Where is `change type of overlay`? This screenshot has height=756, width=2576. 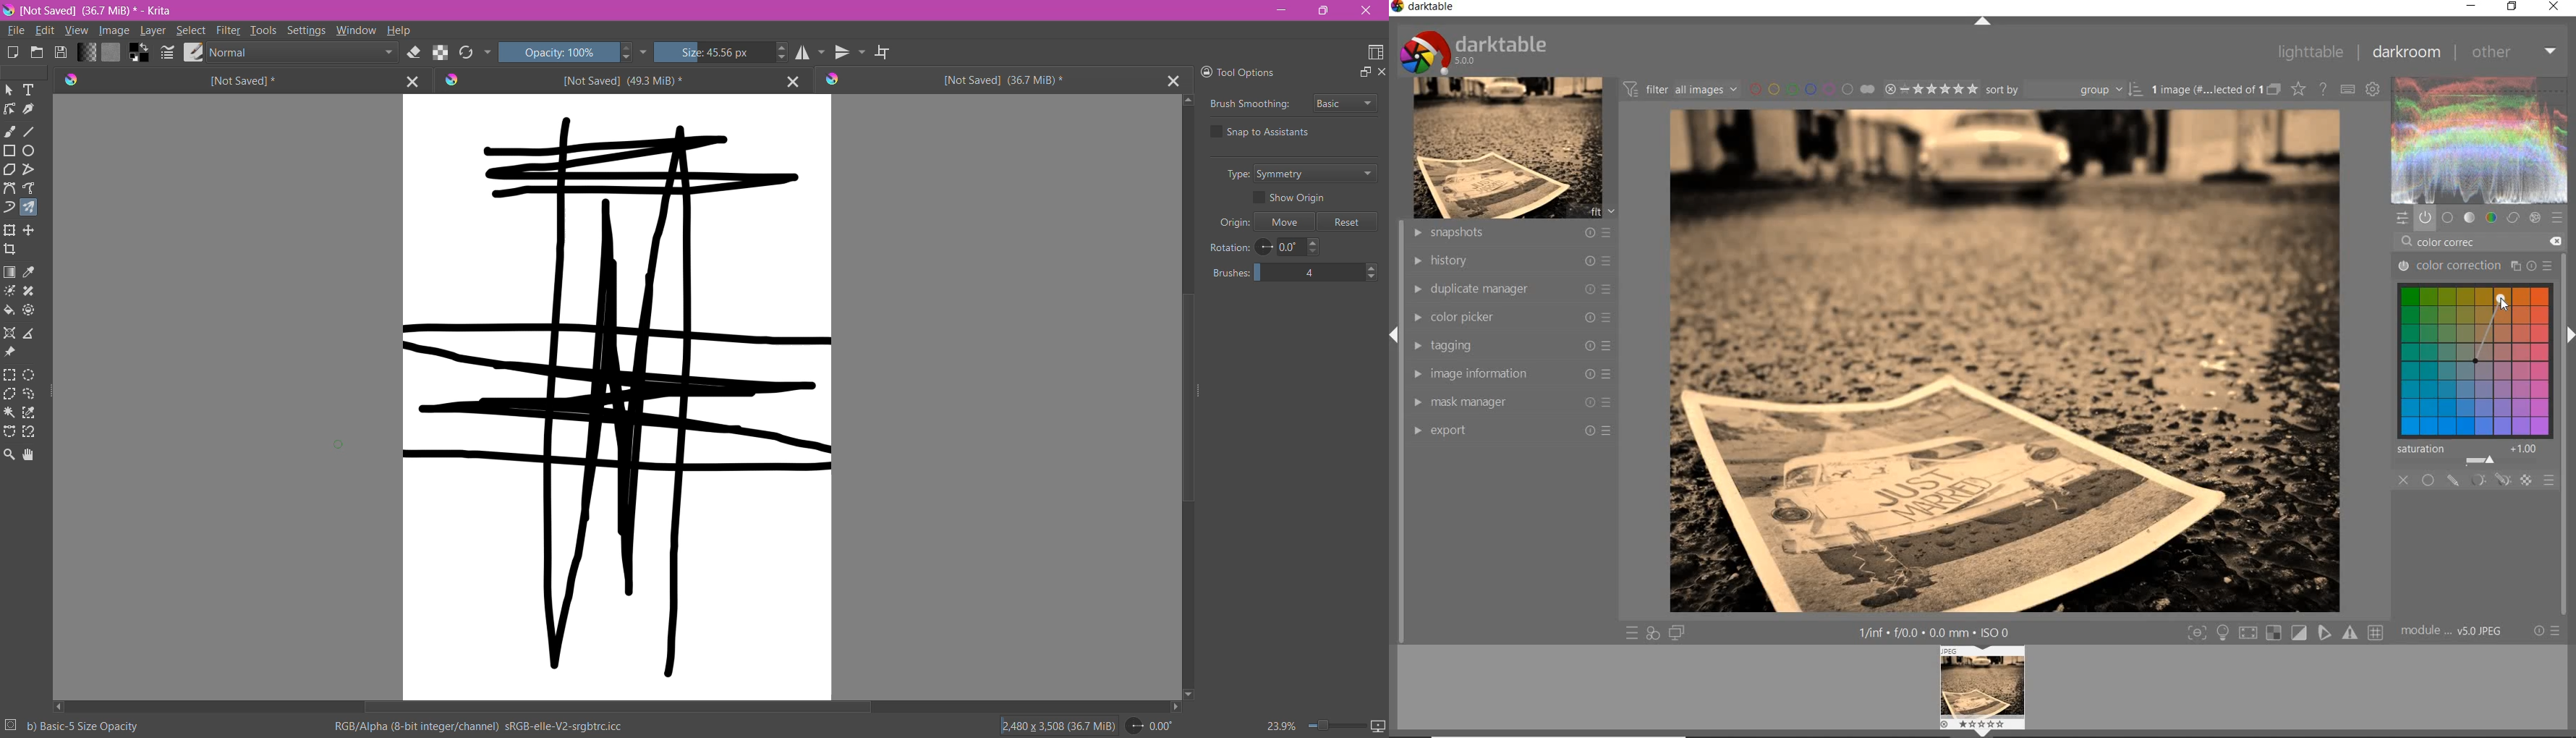 change type of overlay is located at coordinates (2298, 90).